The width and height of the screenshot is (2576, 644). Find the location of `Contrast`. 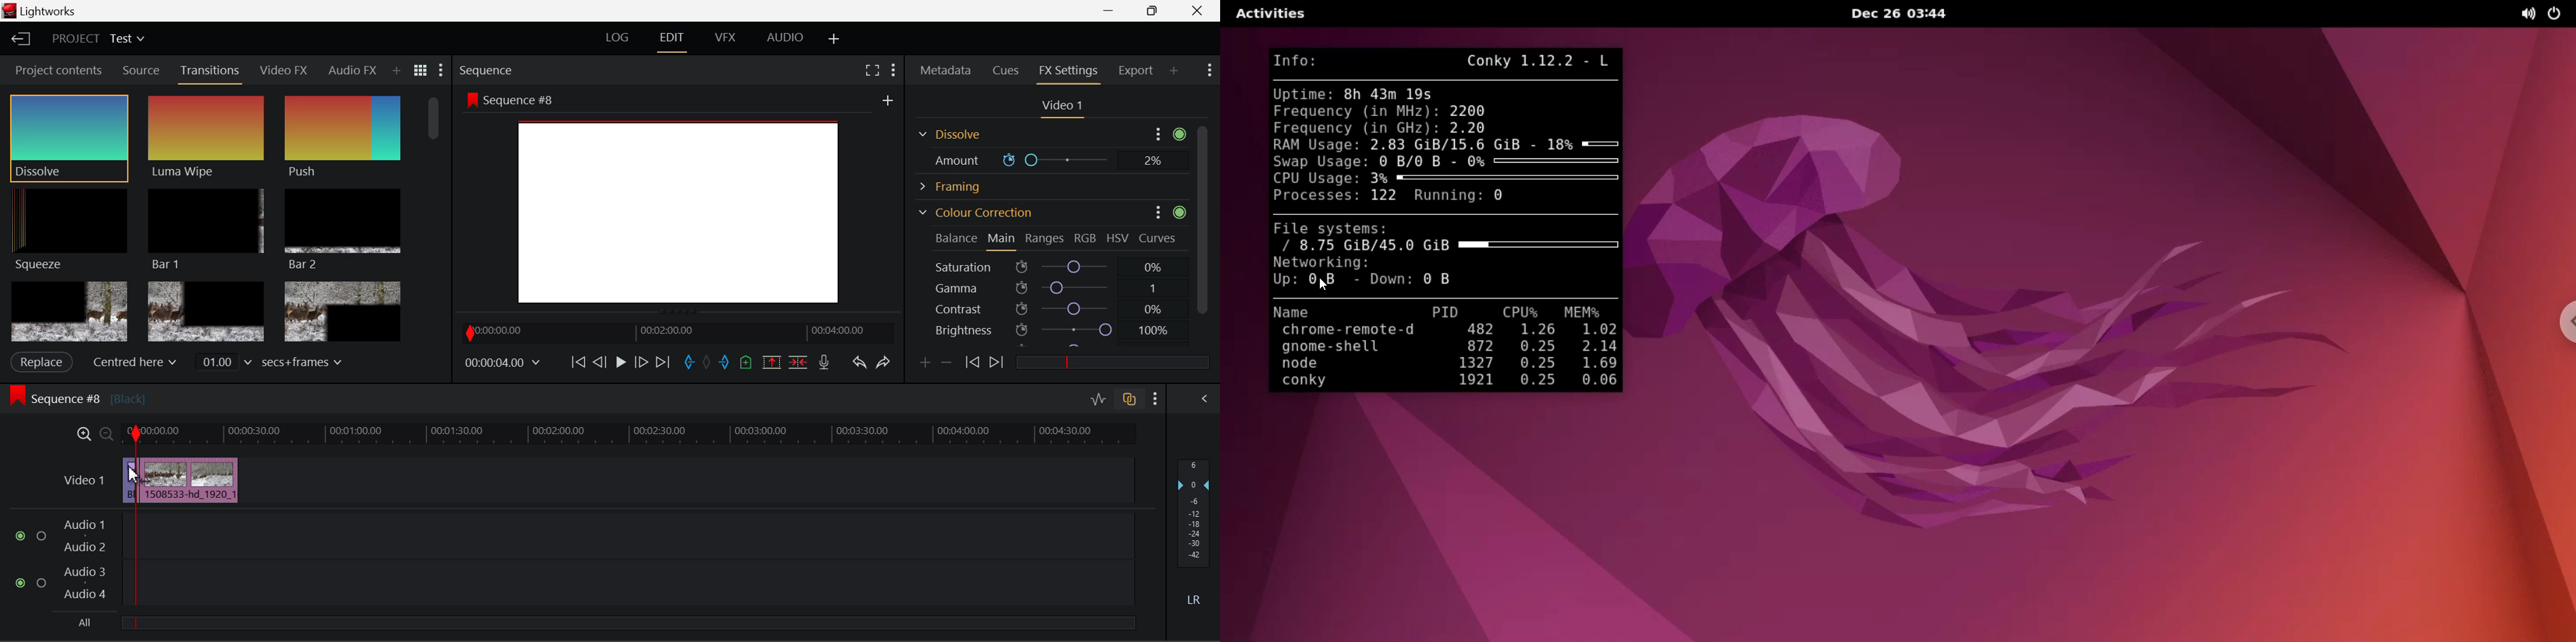

Contrast is located at coordinates (1052, 310).